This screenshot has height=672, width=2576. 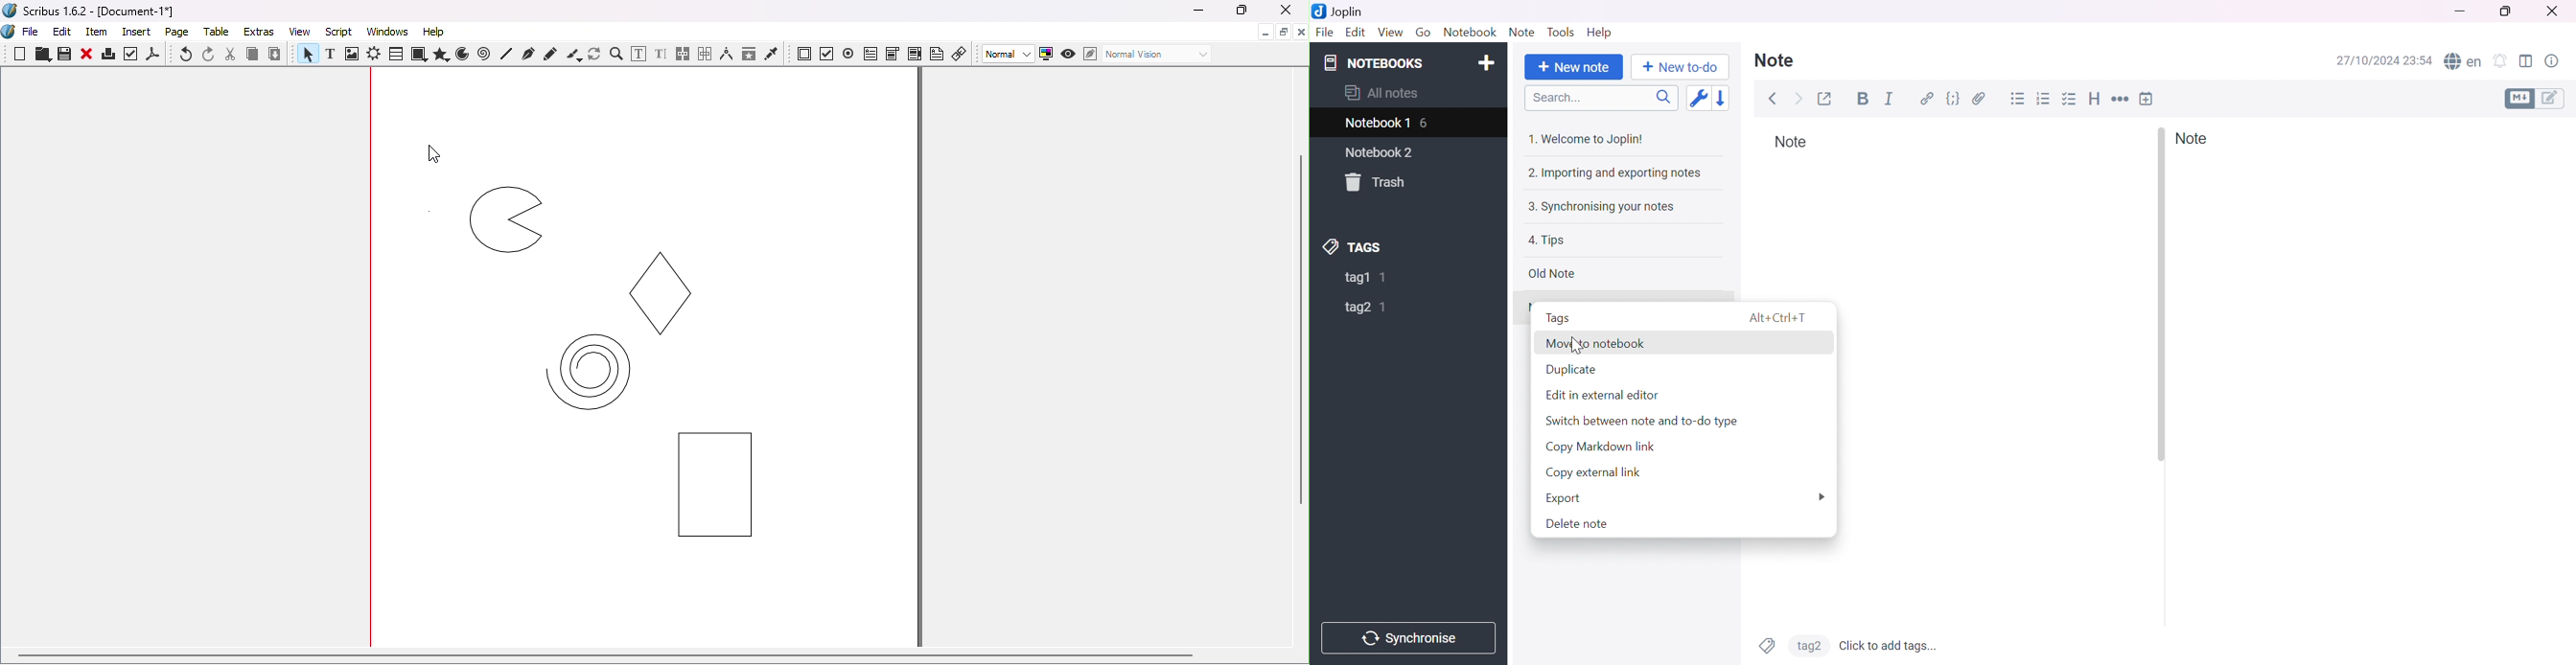 What do you see at coordinates (1954, 101) in the screenshot?
I see `Code` at bounding box center [1954, 101].